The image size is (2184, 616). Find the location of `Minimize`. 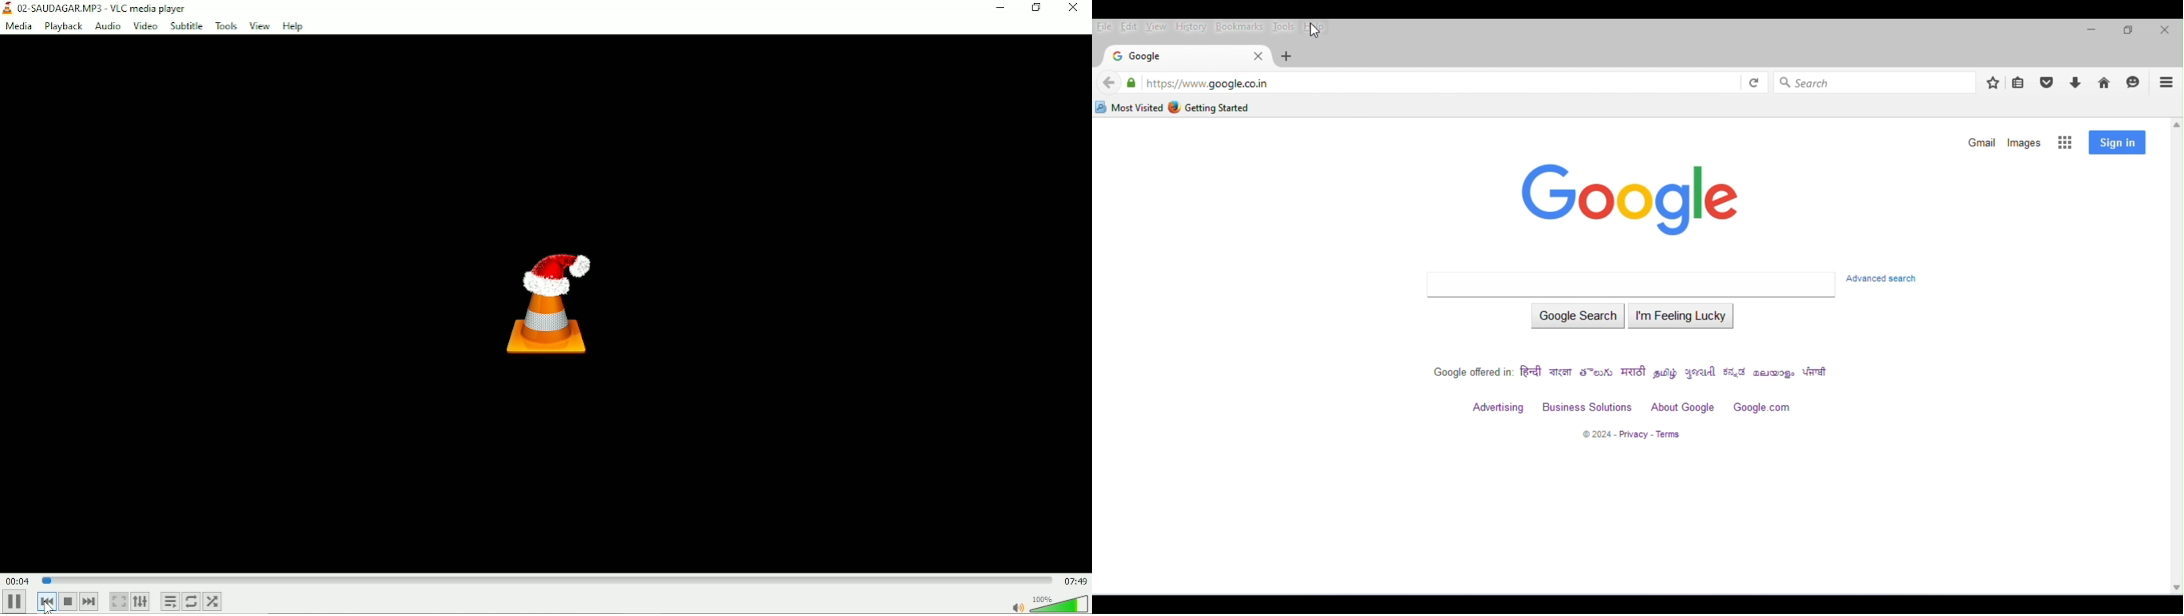

Minimize is located at coordinates (1000, 7).